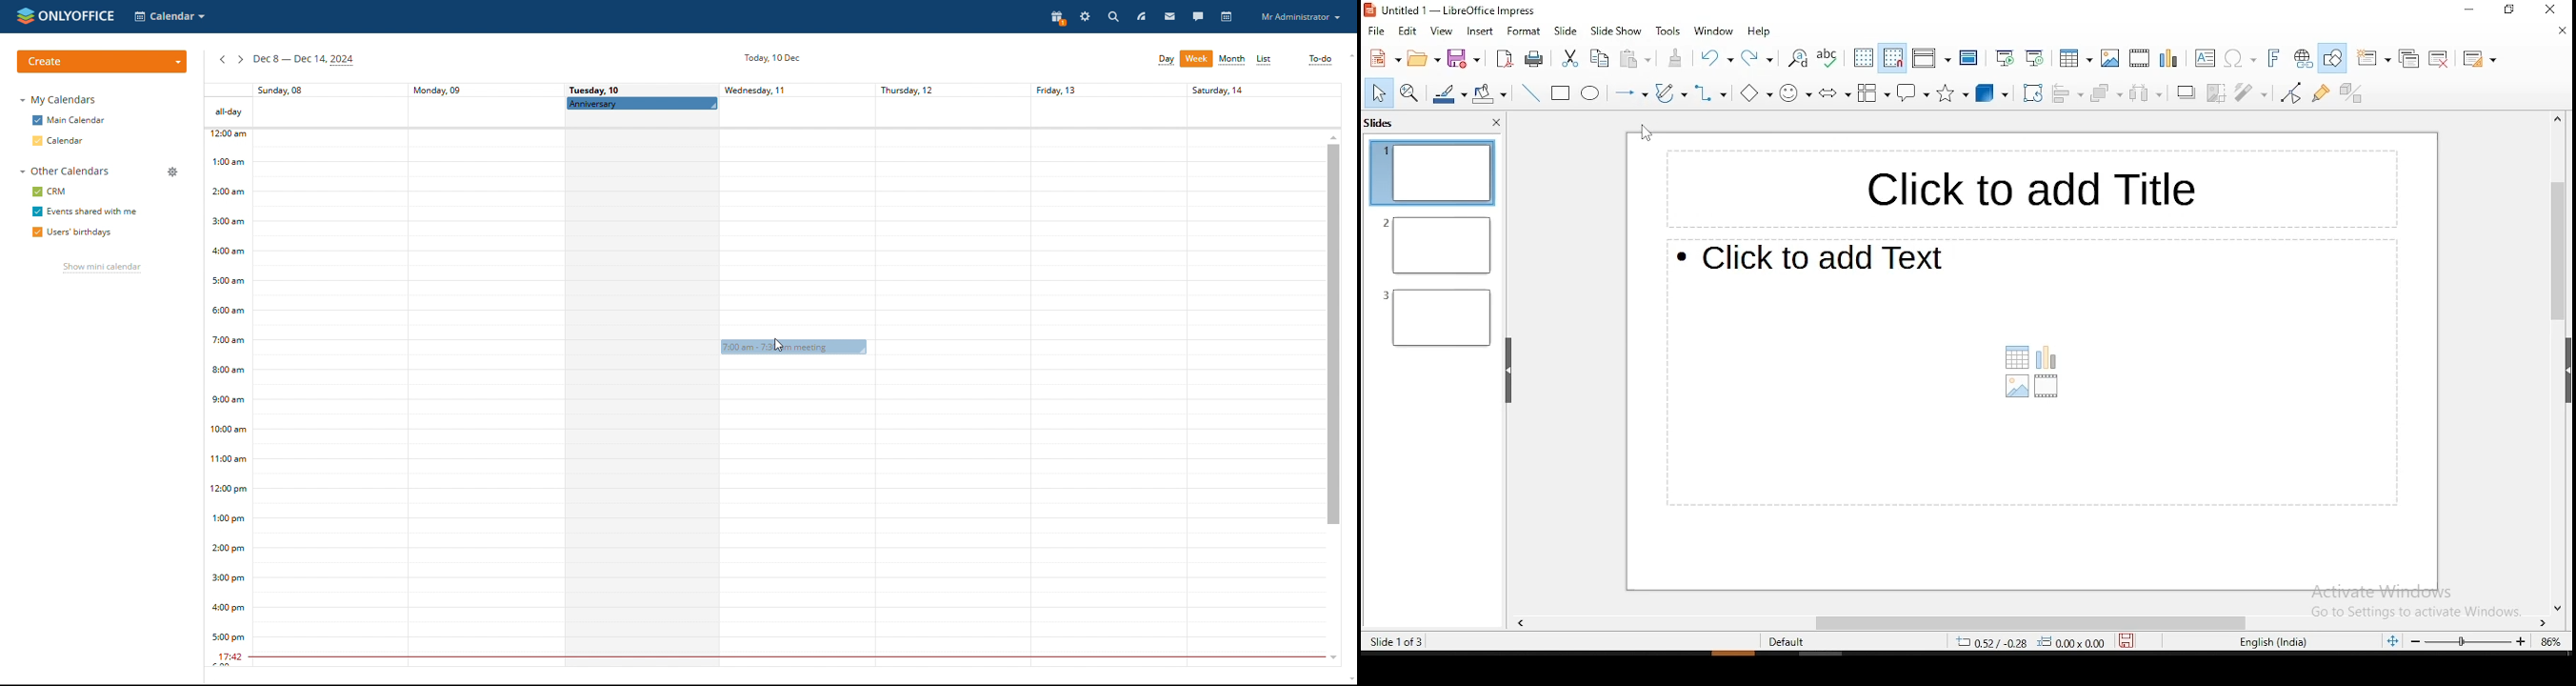 Image resolution: width=2576 pixels, height=700 pixels. Describe the element at coordinates (2332, 58) in the screenshot. I see `show draw functions` at that location.